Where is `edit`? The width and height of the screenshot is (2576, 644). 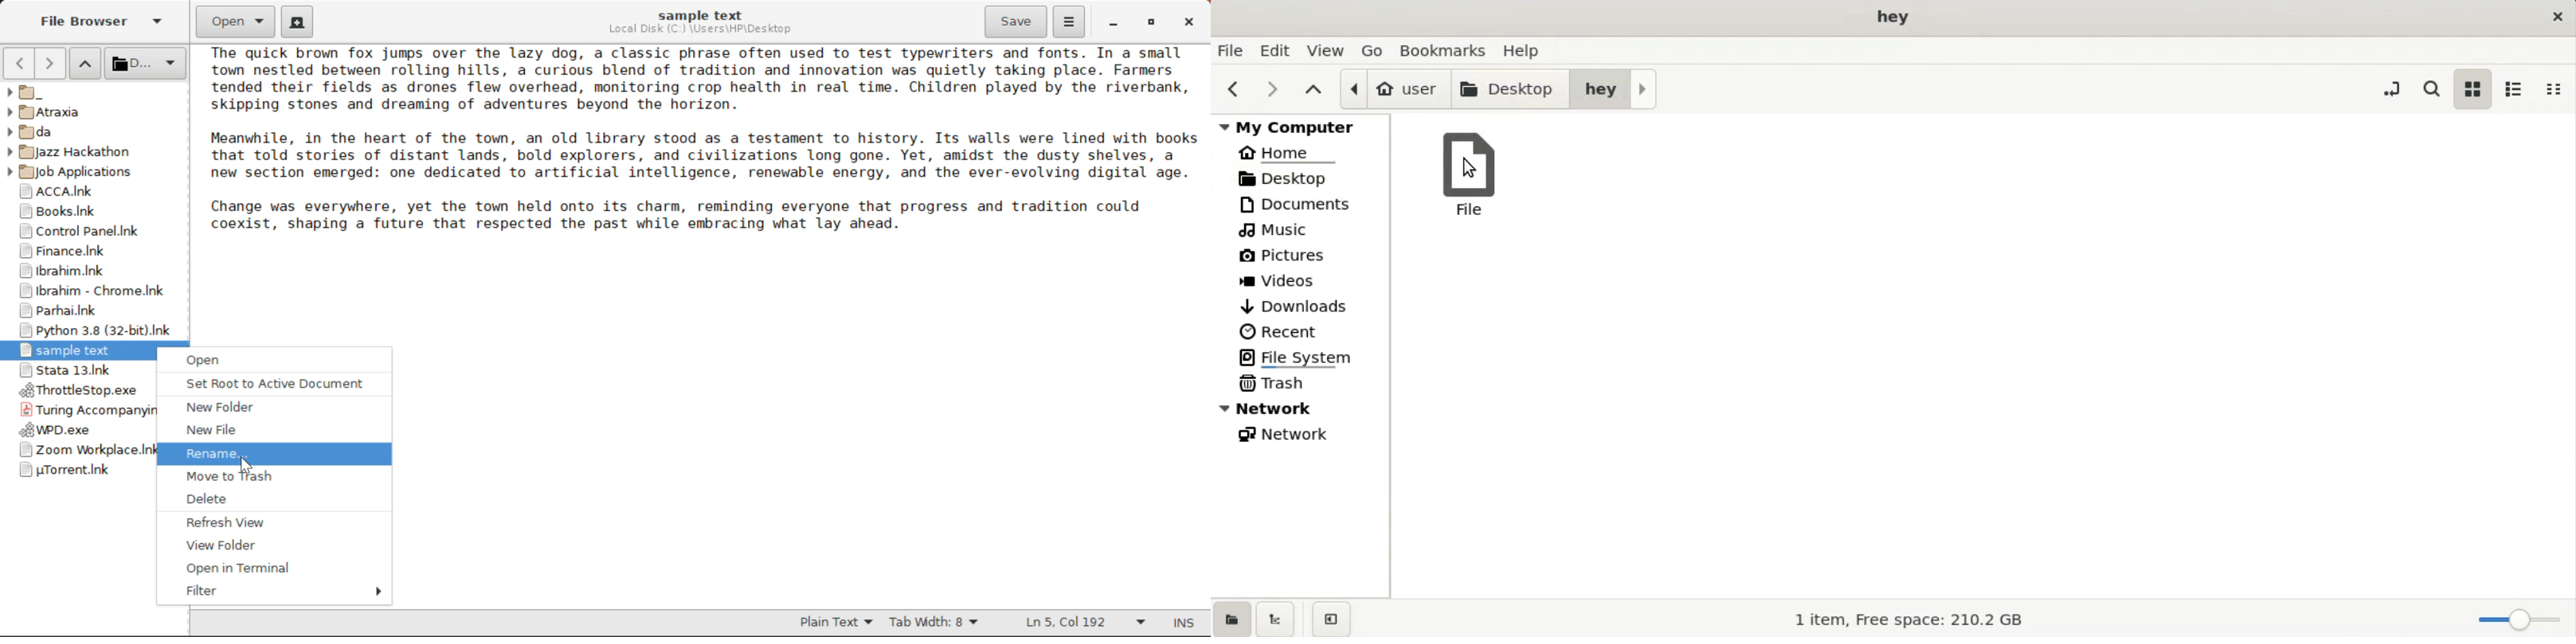
edit is located at coordinates (1278, 50).